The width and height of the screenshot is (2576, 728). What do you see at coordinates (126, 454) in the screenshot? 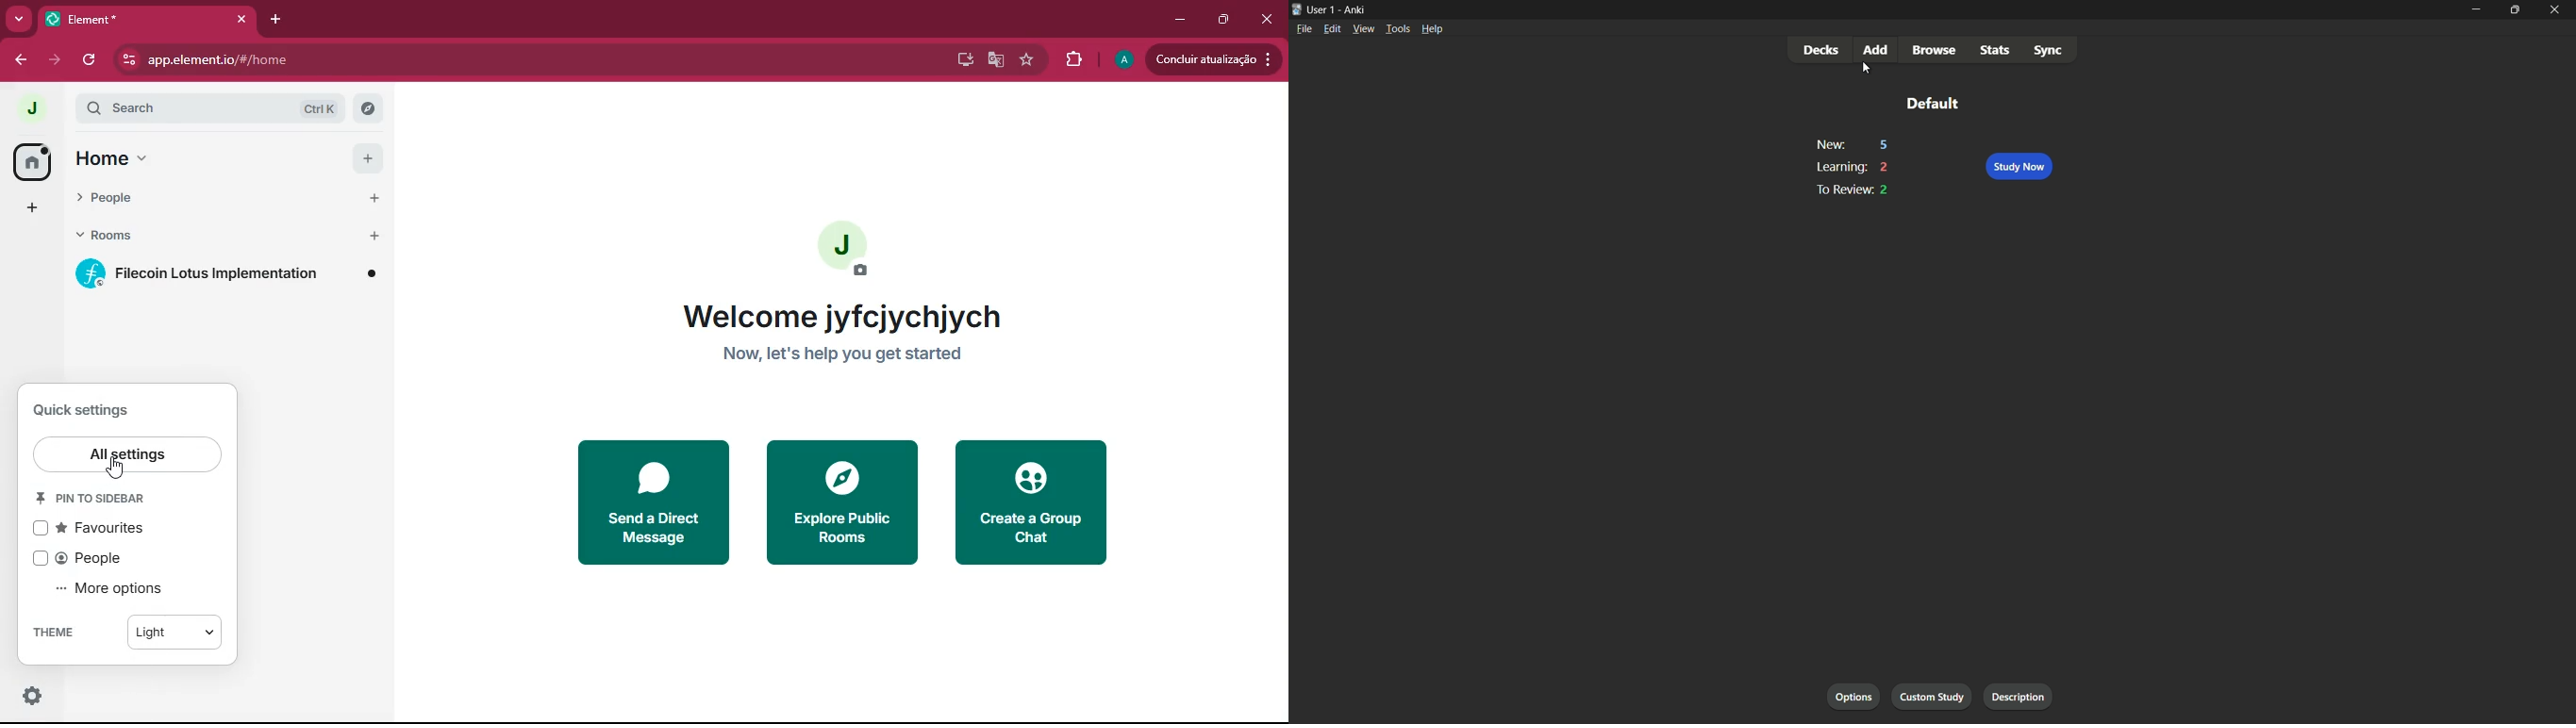
I see `all settings` at bounding box center [126, 454].